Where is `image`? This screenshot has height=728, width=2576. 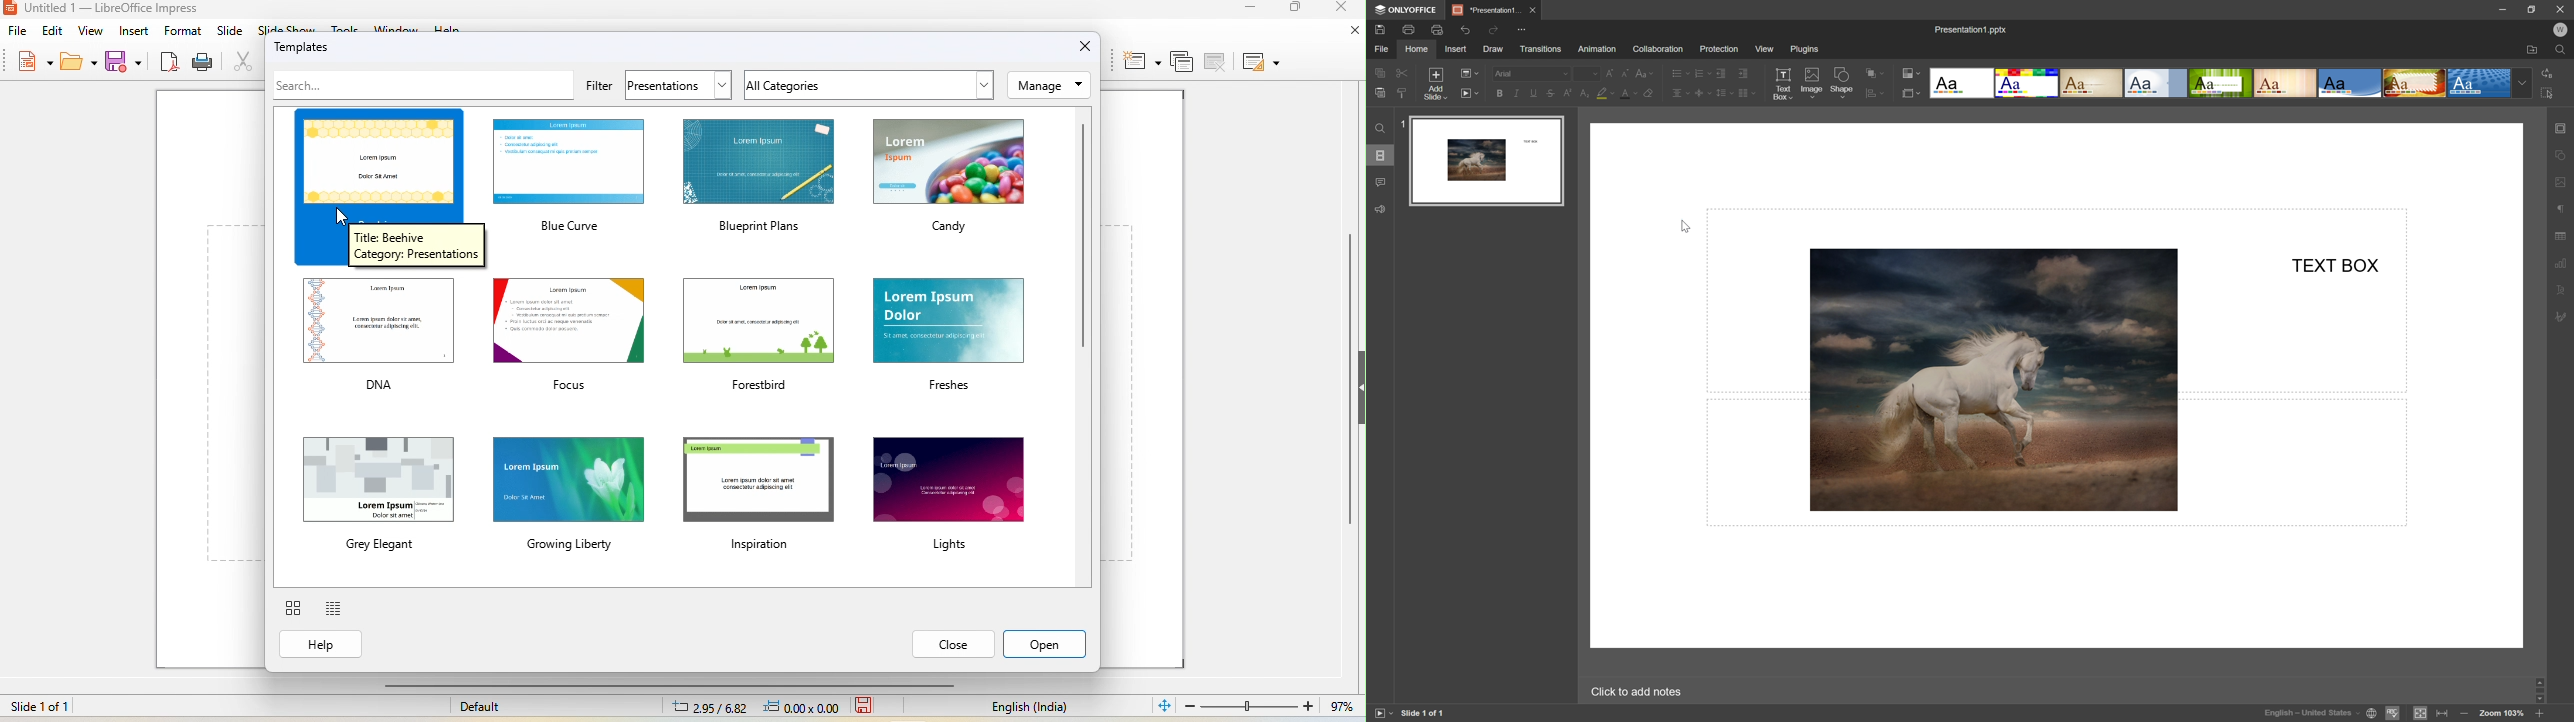
image is located at coordinates (1994, 378).